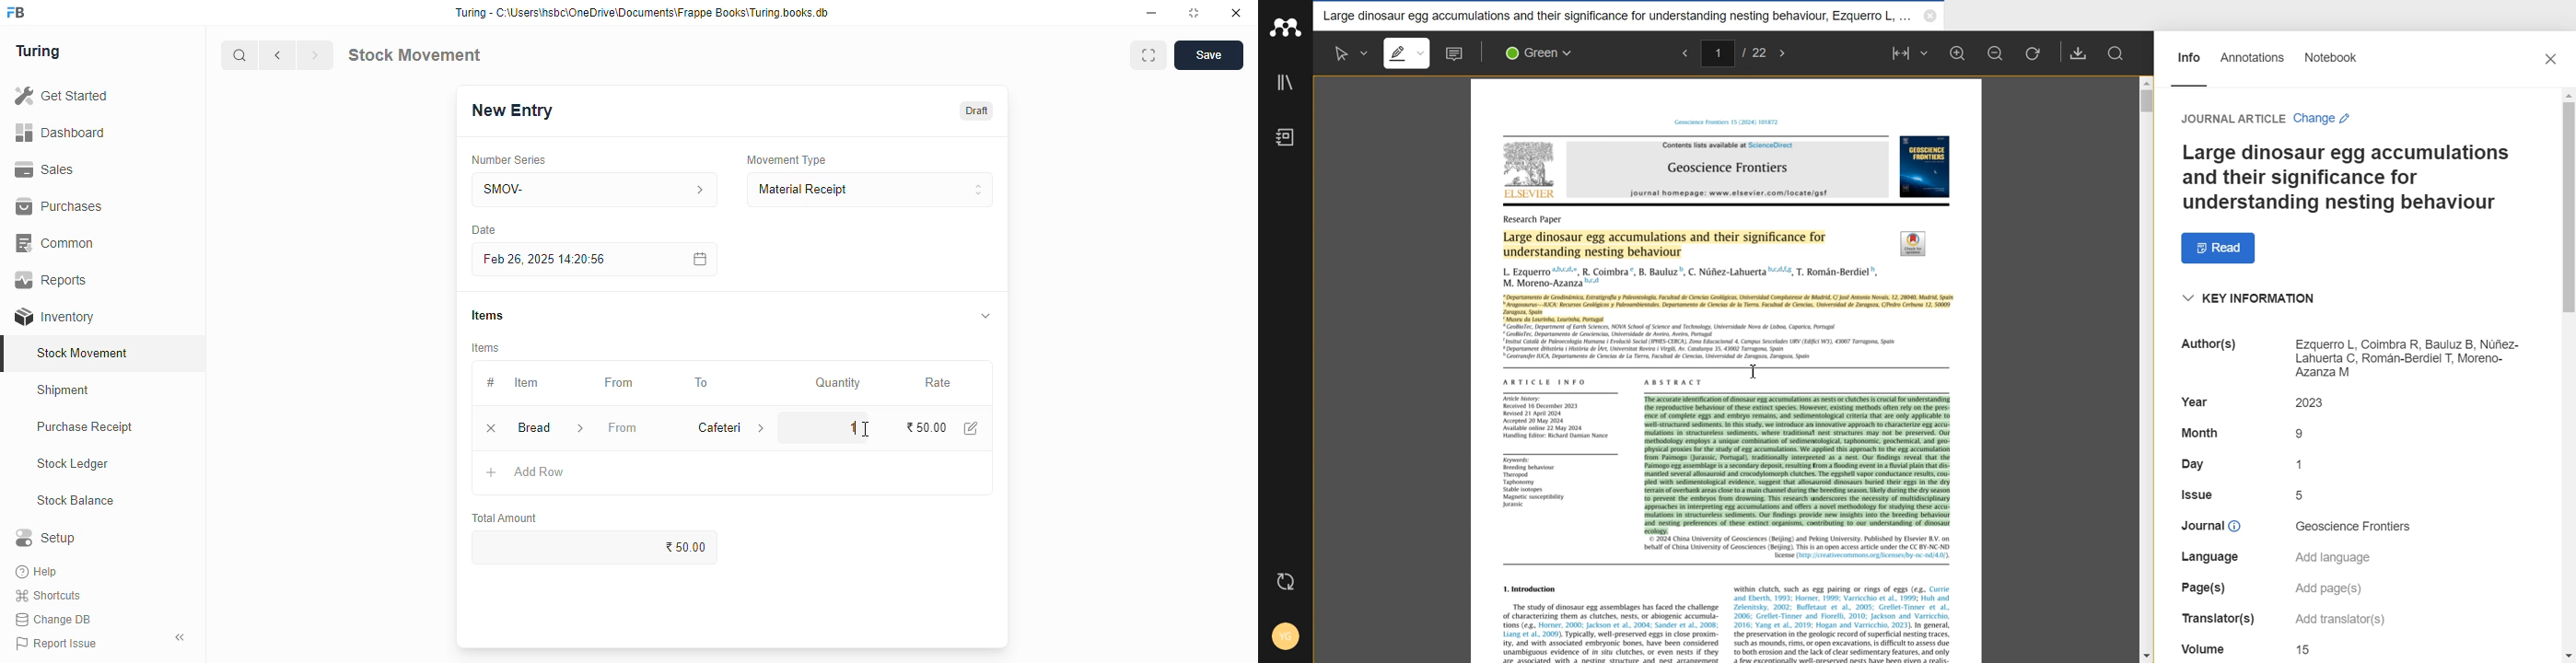 The width and height of the screenshot is (2576, 672). Describe the element at coordinates (843, 426) in the screenshot. I see `1 - typing` at that location.